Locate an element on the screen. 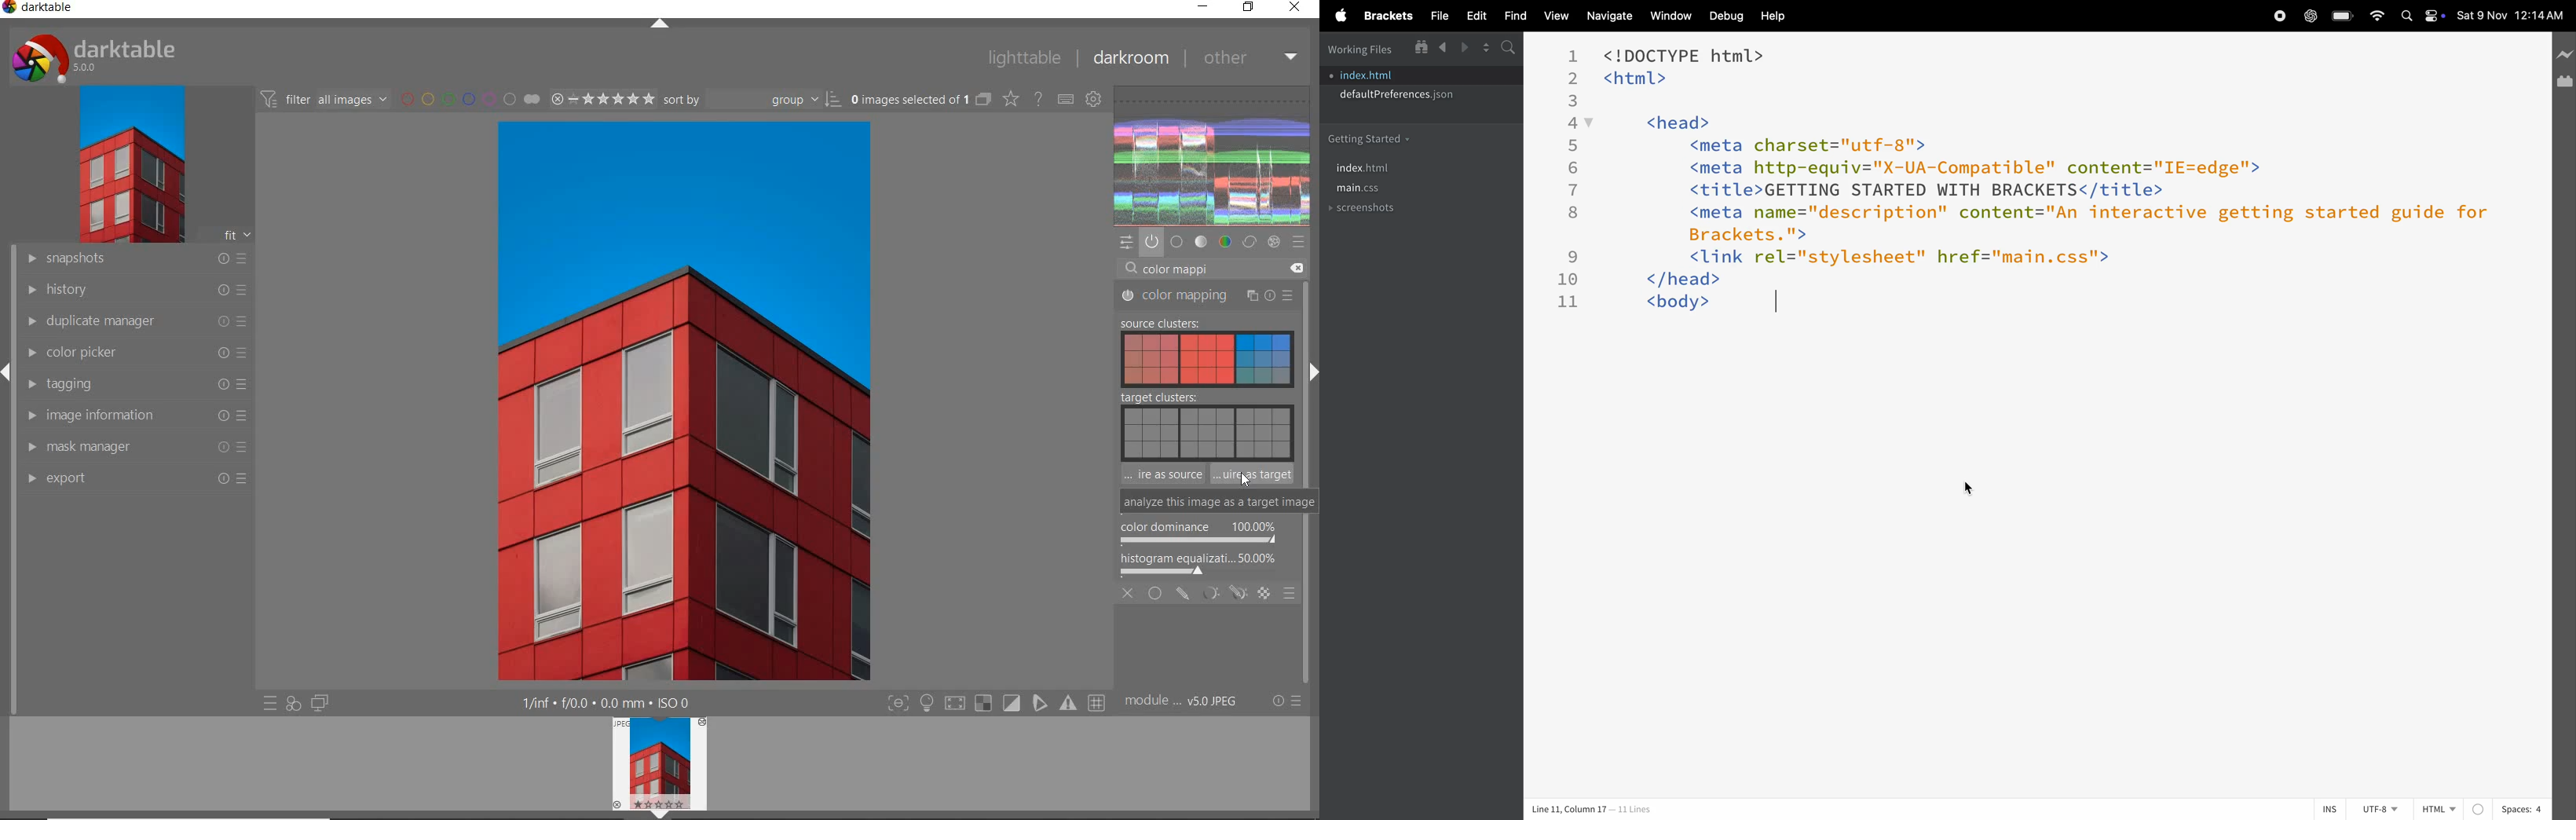  index.html is located at coordinates (1423, 75).